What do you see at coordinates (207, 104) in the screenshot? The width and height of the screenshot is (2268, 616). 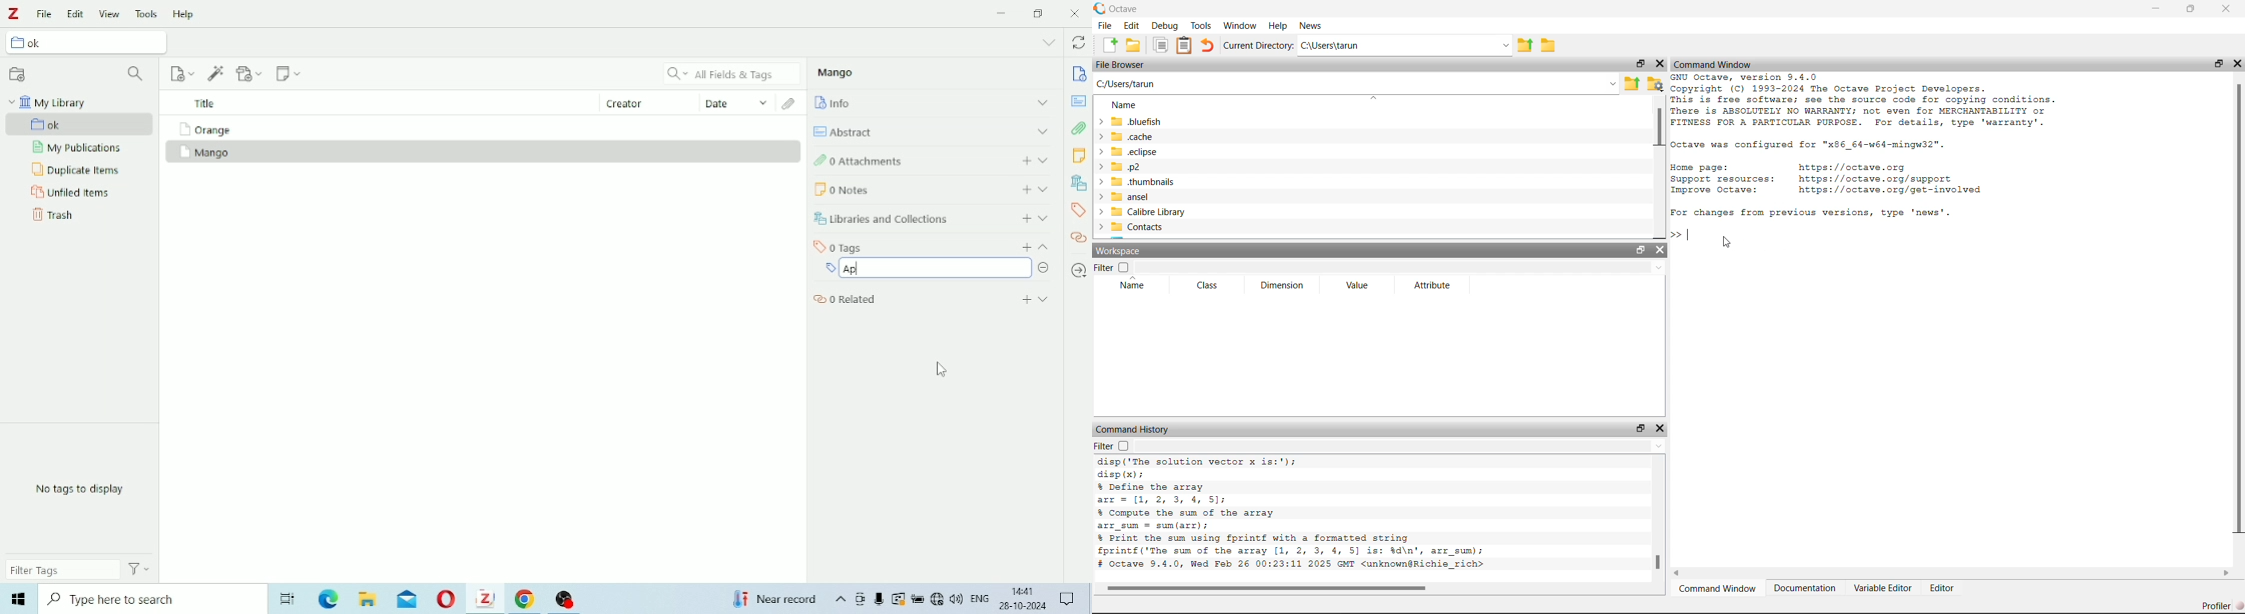 I see `Title` at bounding box center [207, 104].